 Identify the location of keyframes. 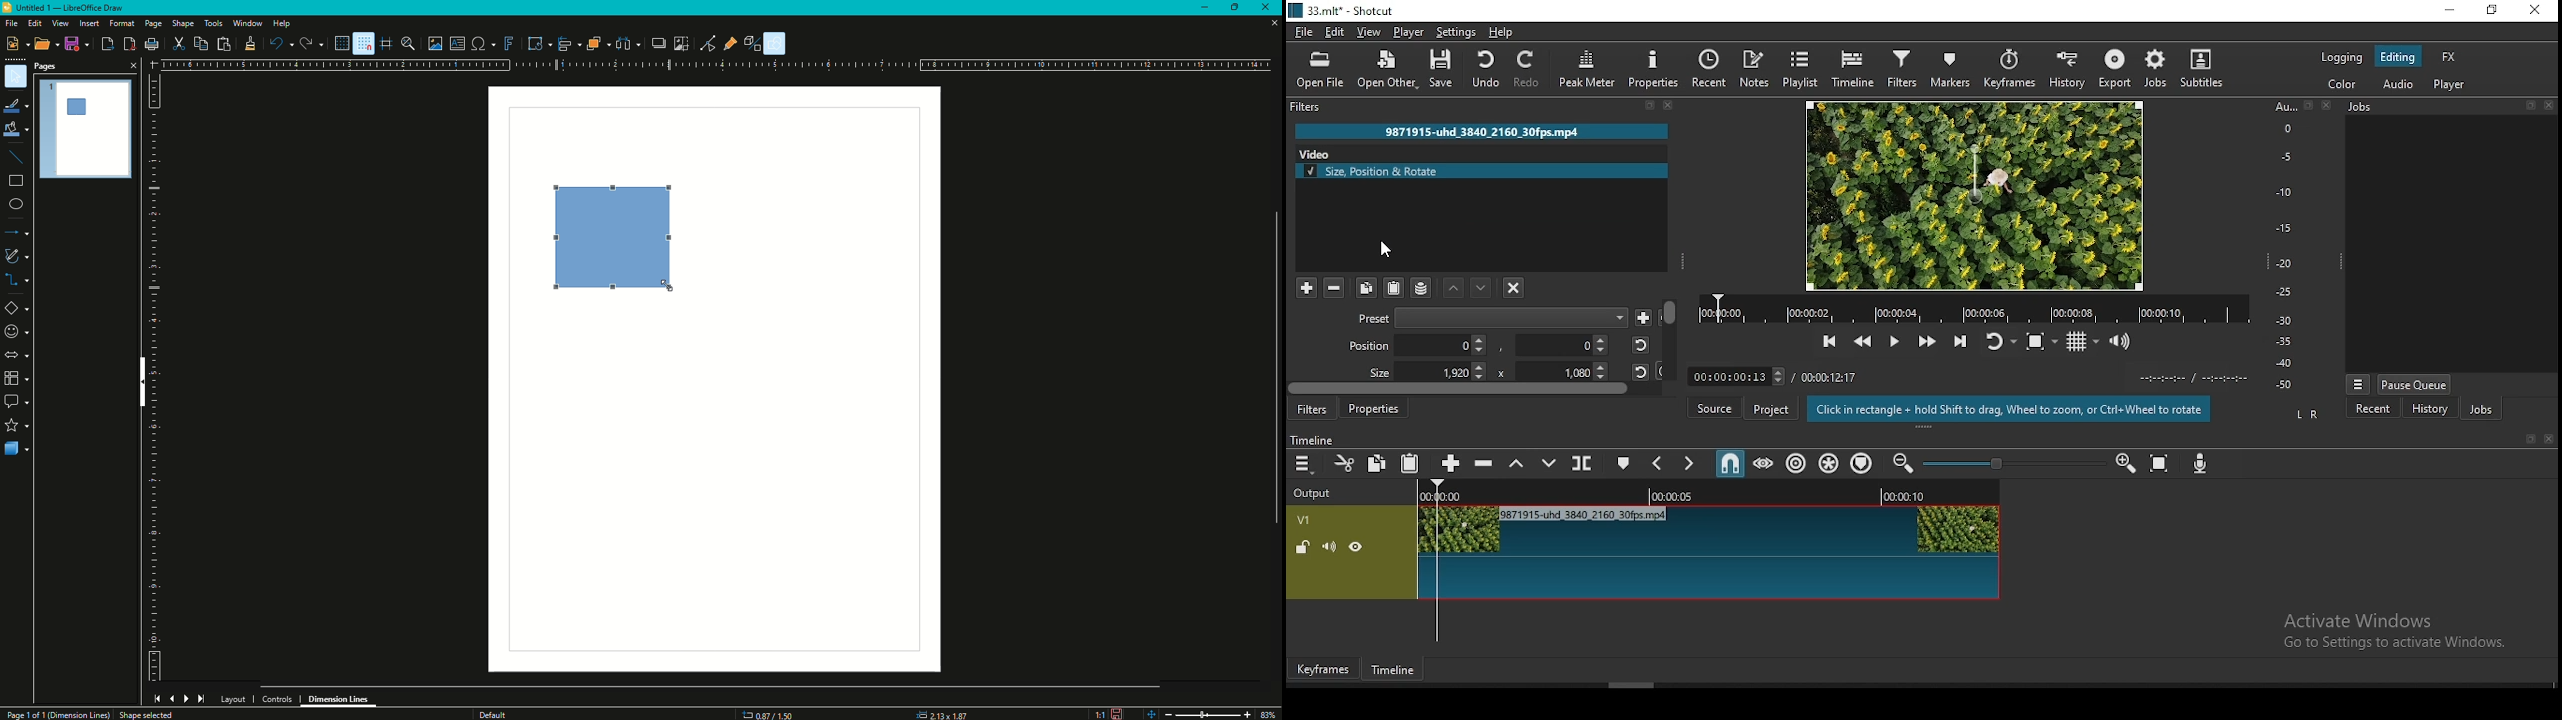
(1325, 669).